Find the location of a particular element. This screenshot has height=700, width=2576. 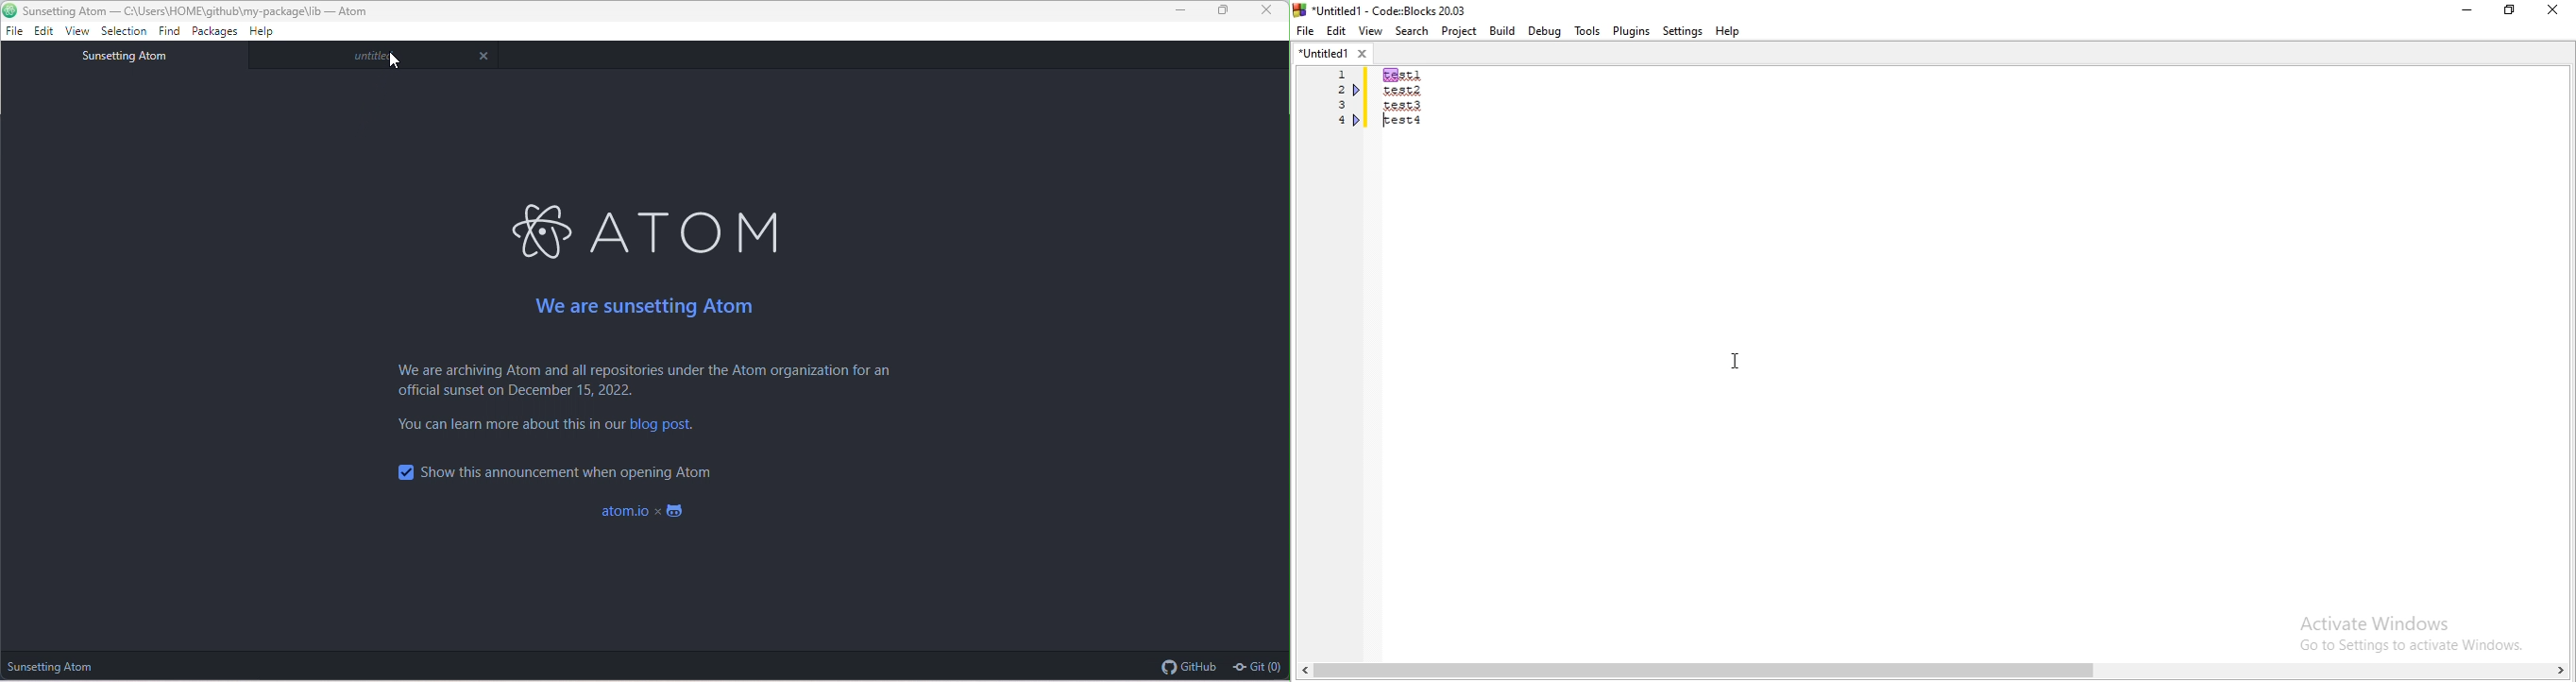

edit is located at coordinates (44, 31).